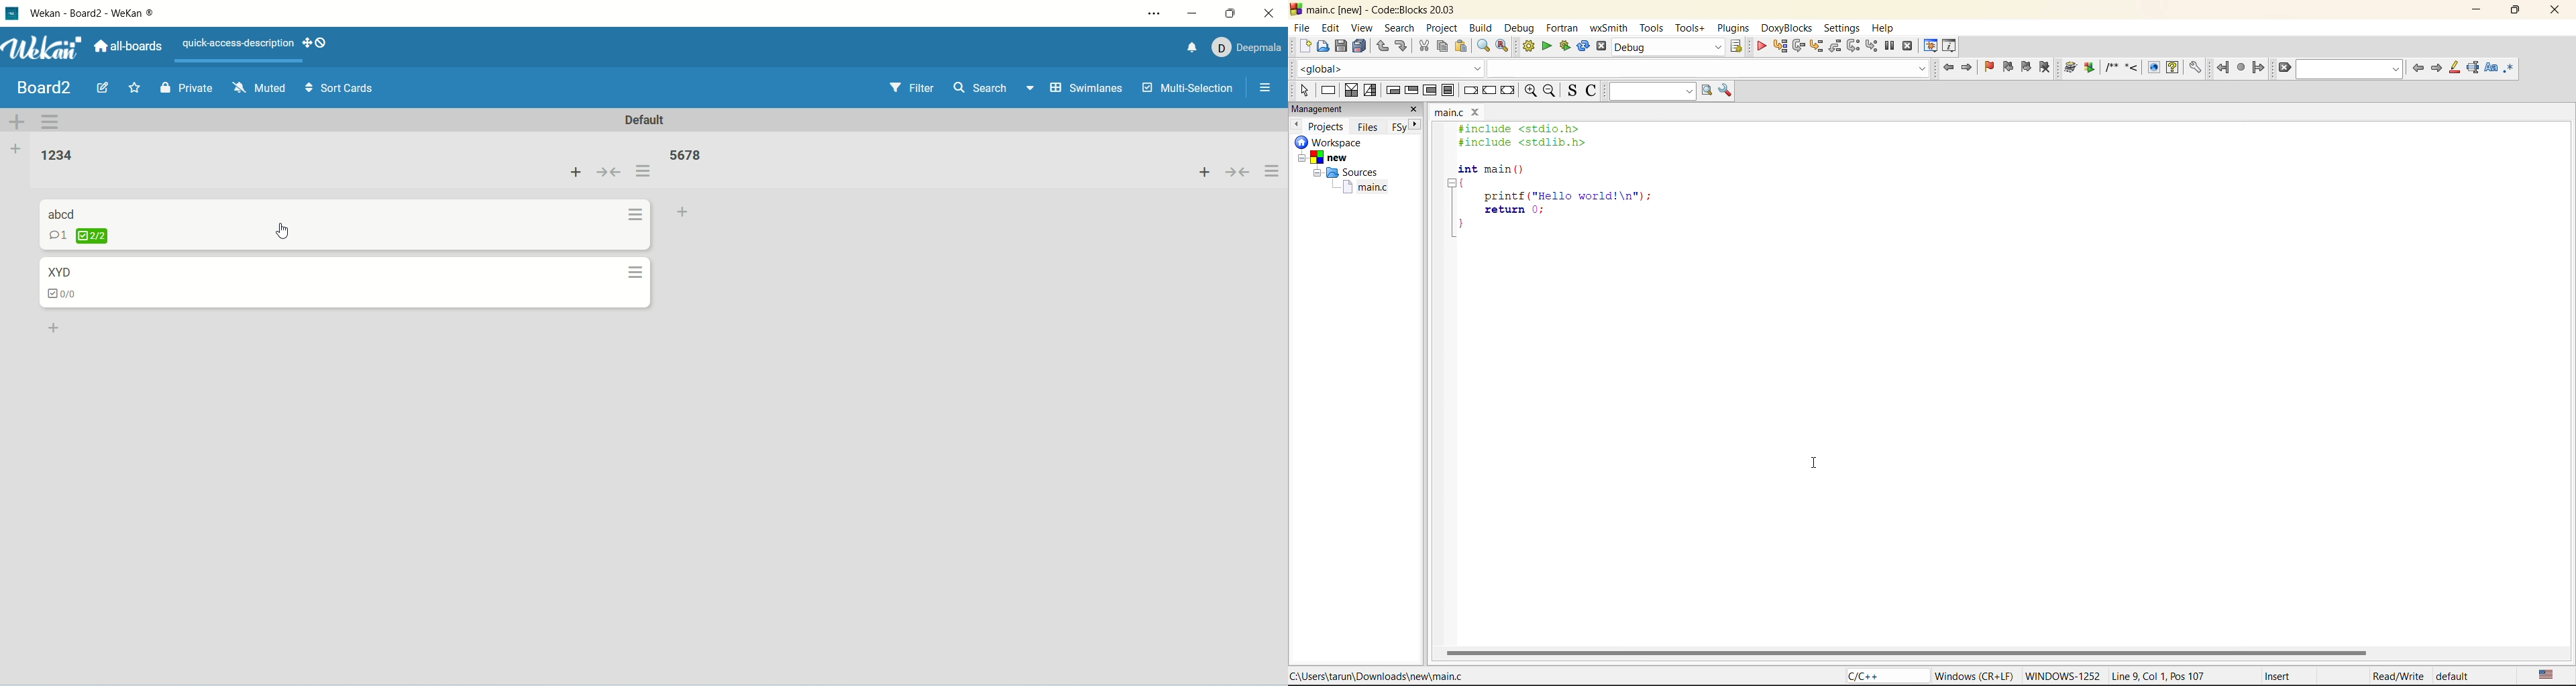 The image size is (2576, 700). Describe the element at coordinates (1304, 46) in the screenshot. I see `new` at that location.